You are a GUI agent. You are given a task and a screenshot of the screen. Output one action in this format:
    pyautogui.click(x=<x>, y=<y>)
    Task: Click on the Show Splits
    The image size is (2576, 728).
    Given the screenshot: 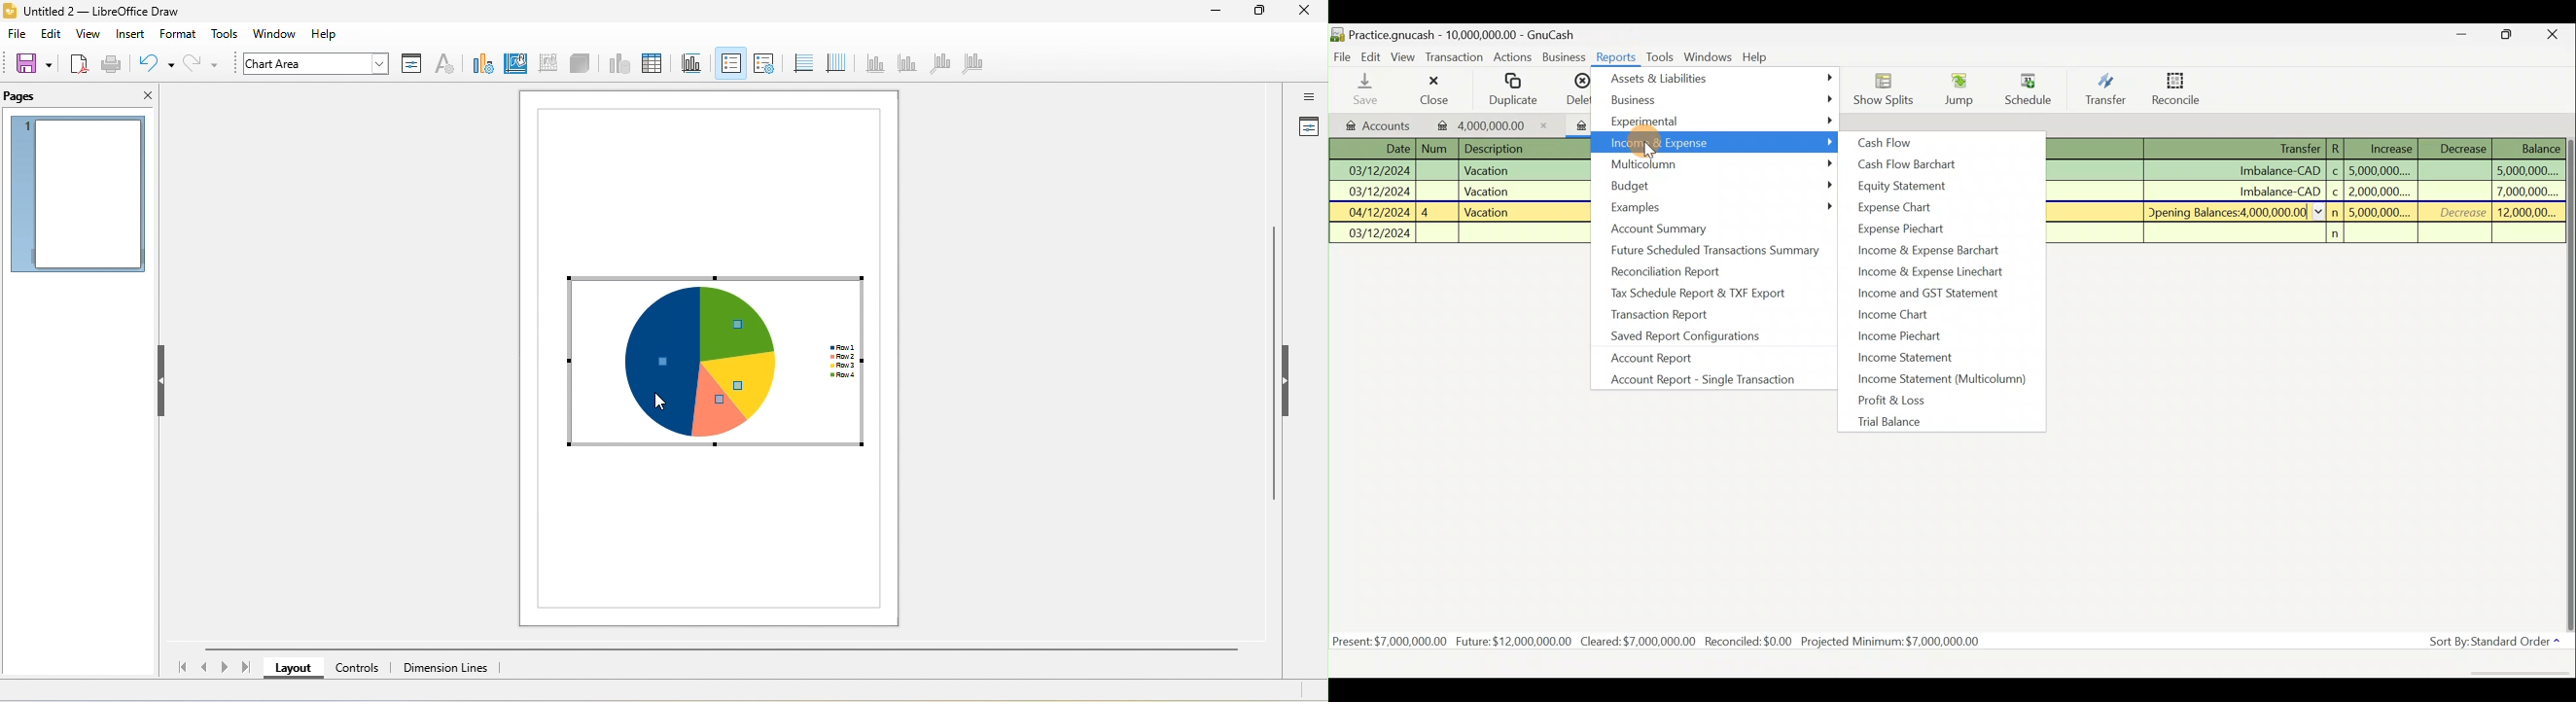 What is the action you would take?
    pyautogui.click(x=1885, y=88)
    